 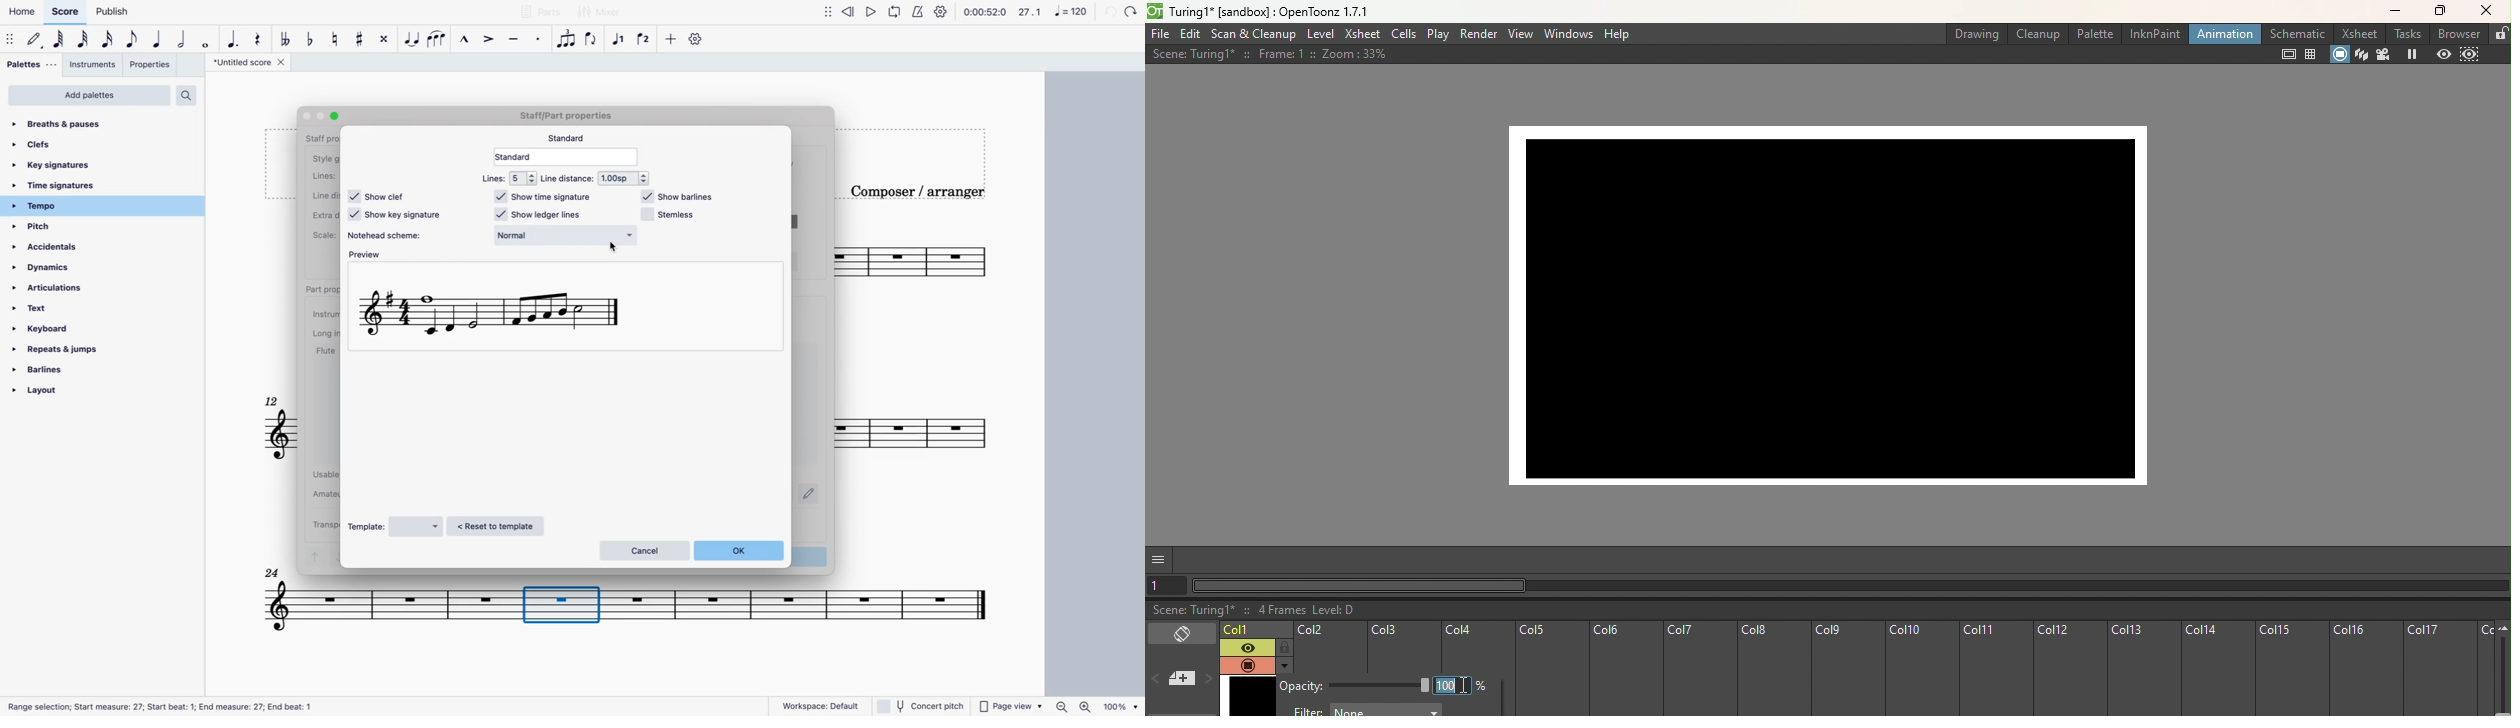 I want to click on Camera stand view, so click(x=2340, y=56).